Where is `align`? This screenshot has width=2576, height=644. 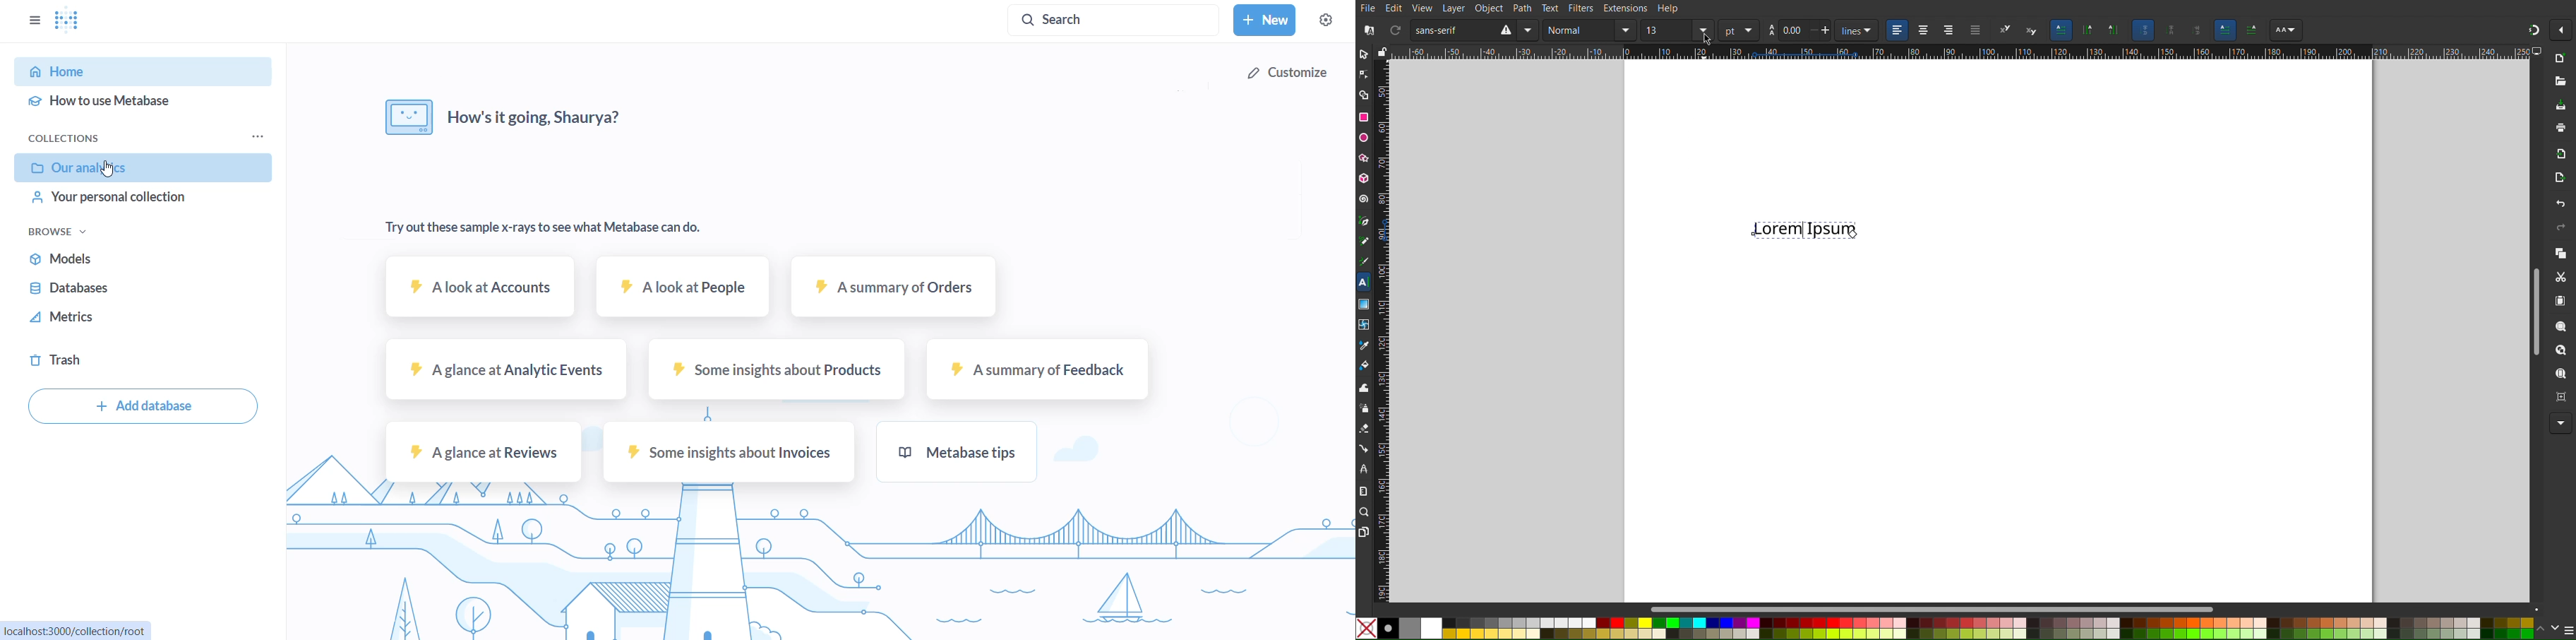
align is located at coordinates (1974, 32).